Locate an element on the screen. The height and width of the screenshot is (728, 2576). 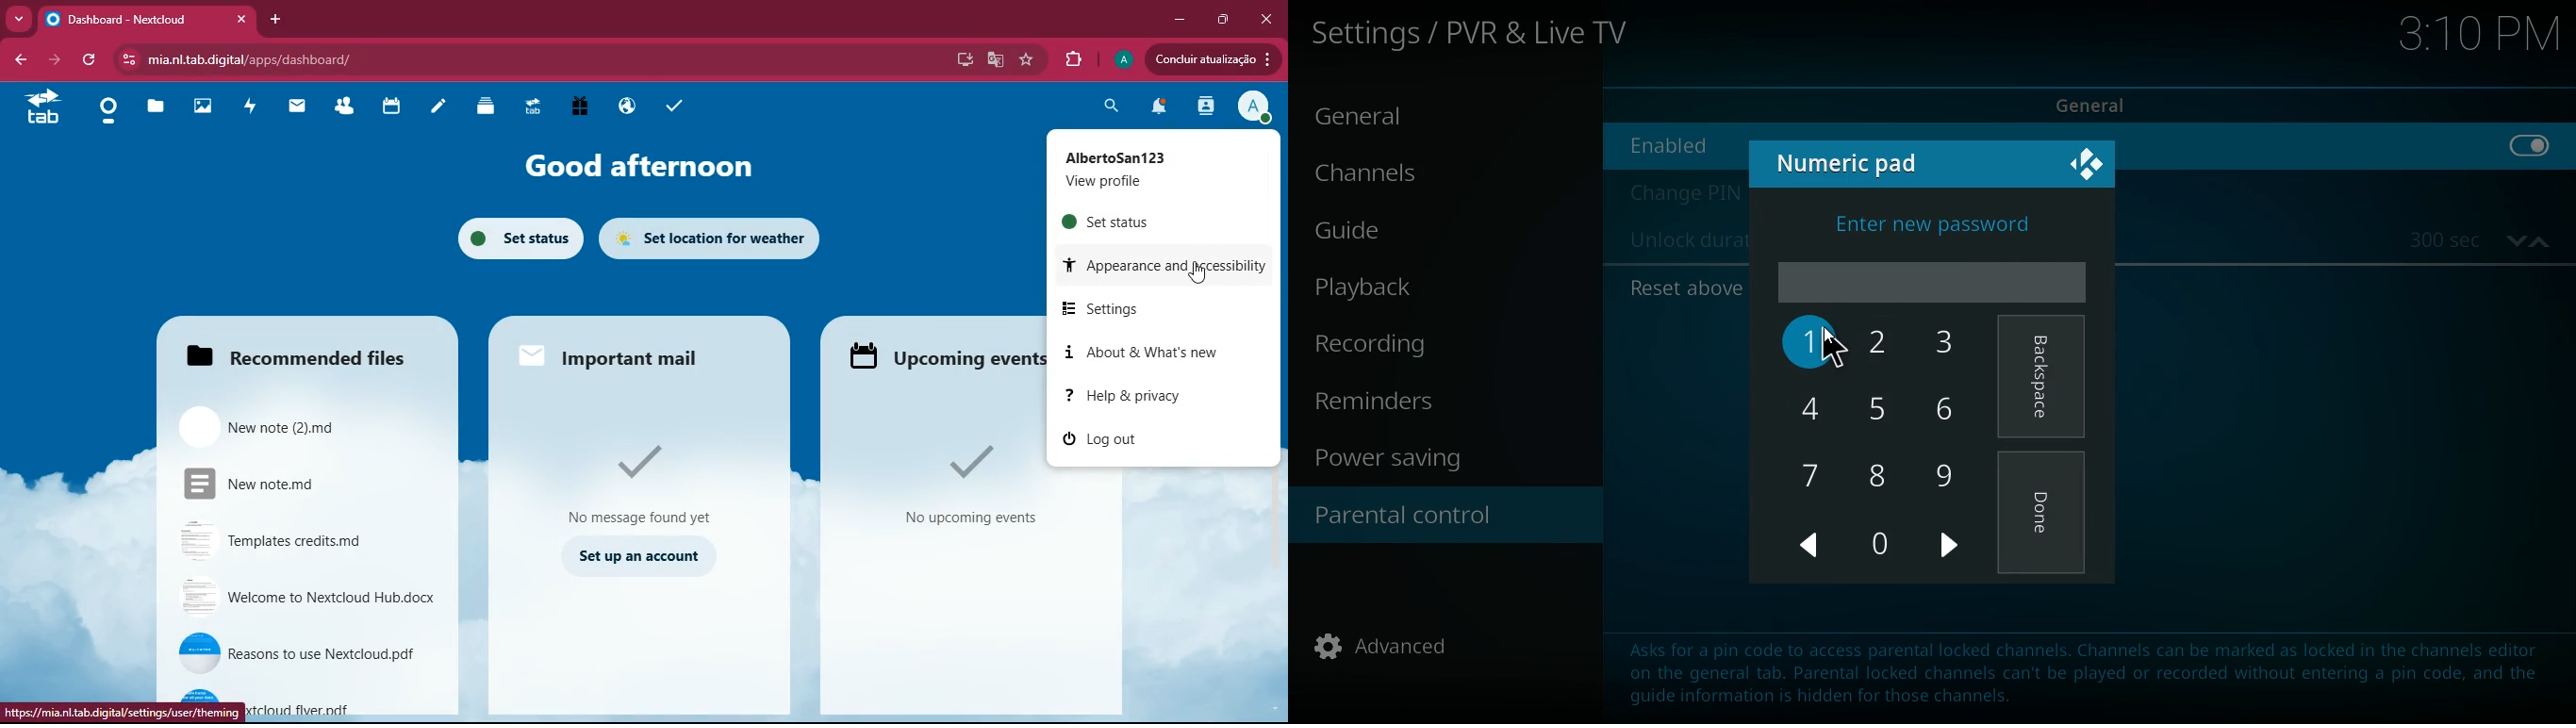
images is located at coordinates (206, 107).